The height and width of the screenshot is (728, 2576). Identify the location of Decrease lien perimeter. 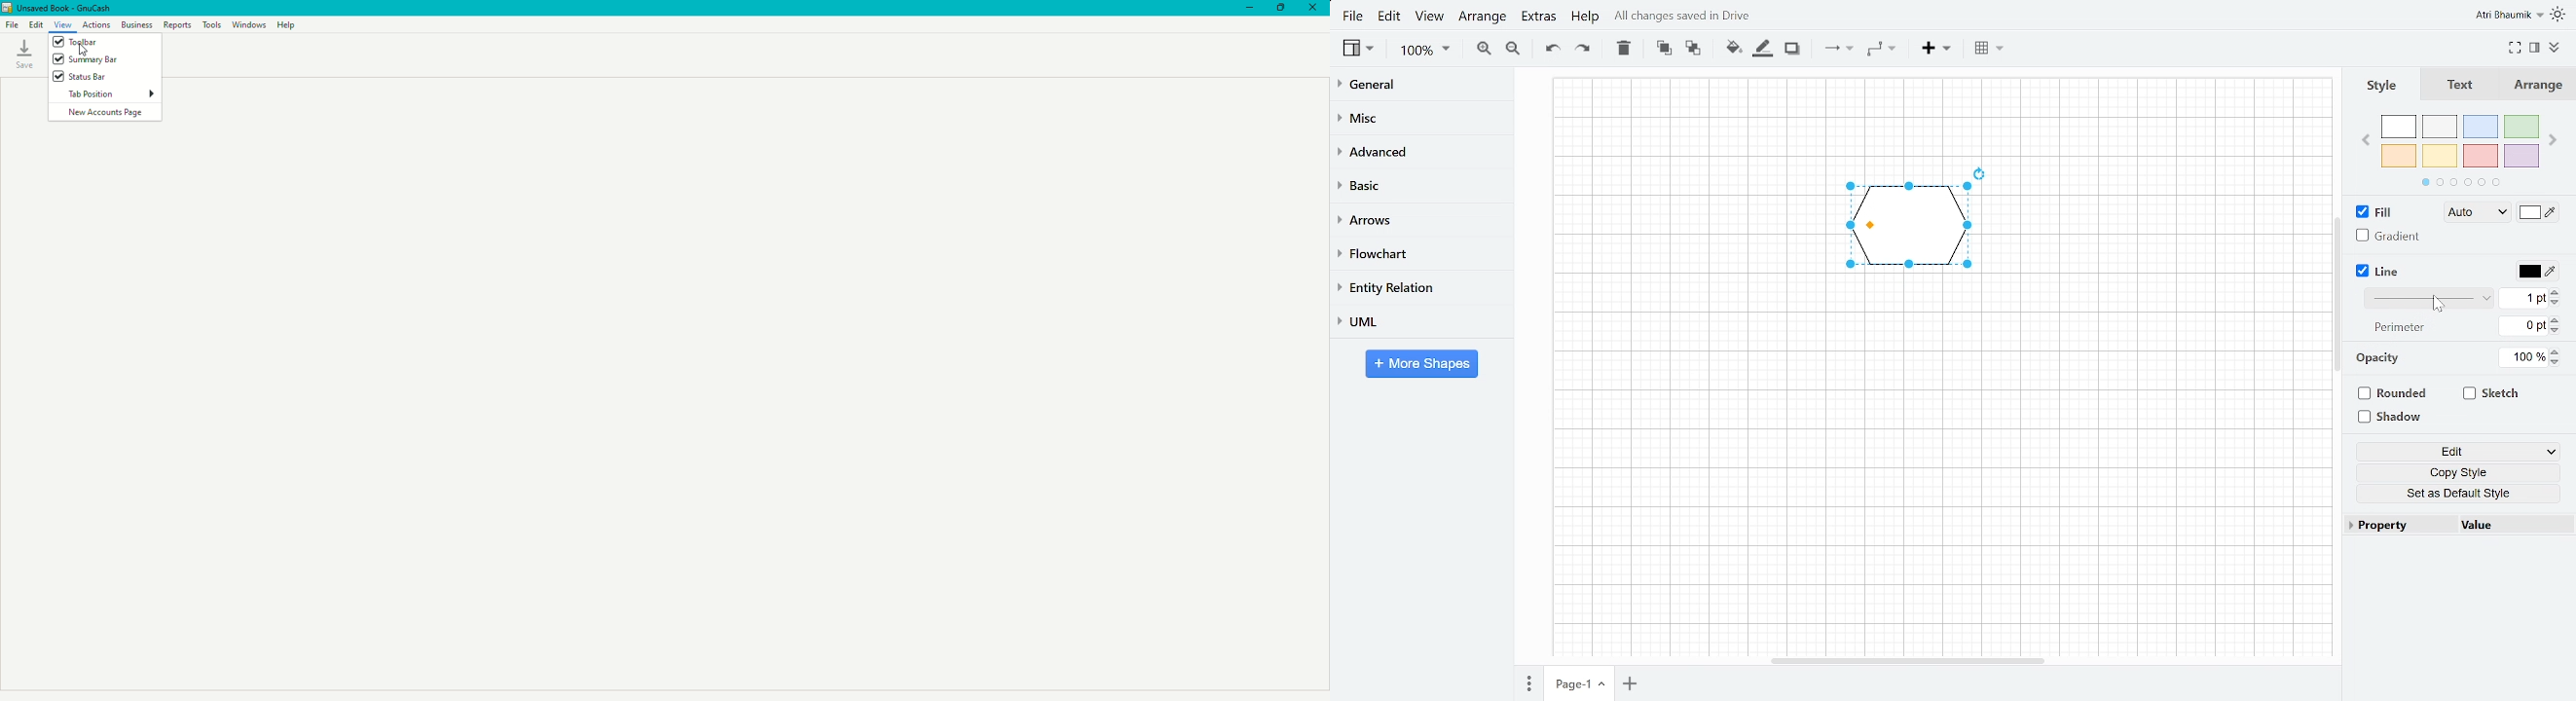
(2557, 331).